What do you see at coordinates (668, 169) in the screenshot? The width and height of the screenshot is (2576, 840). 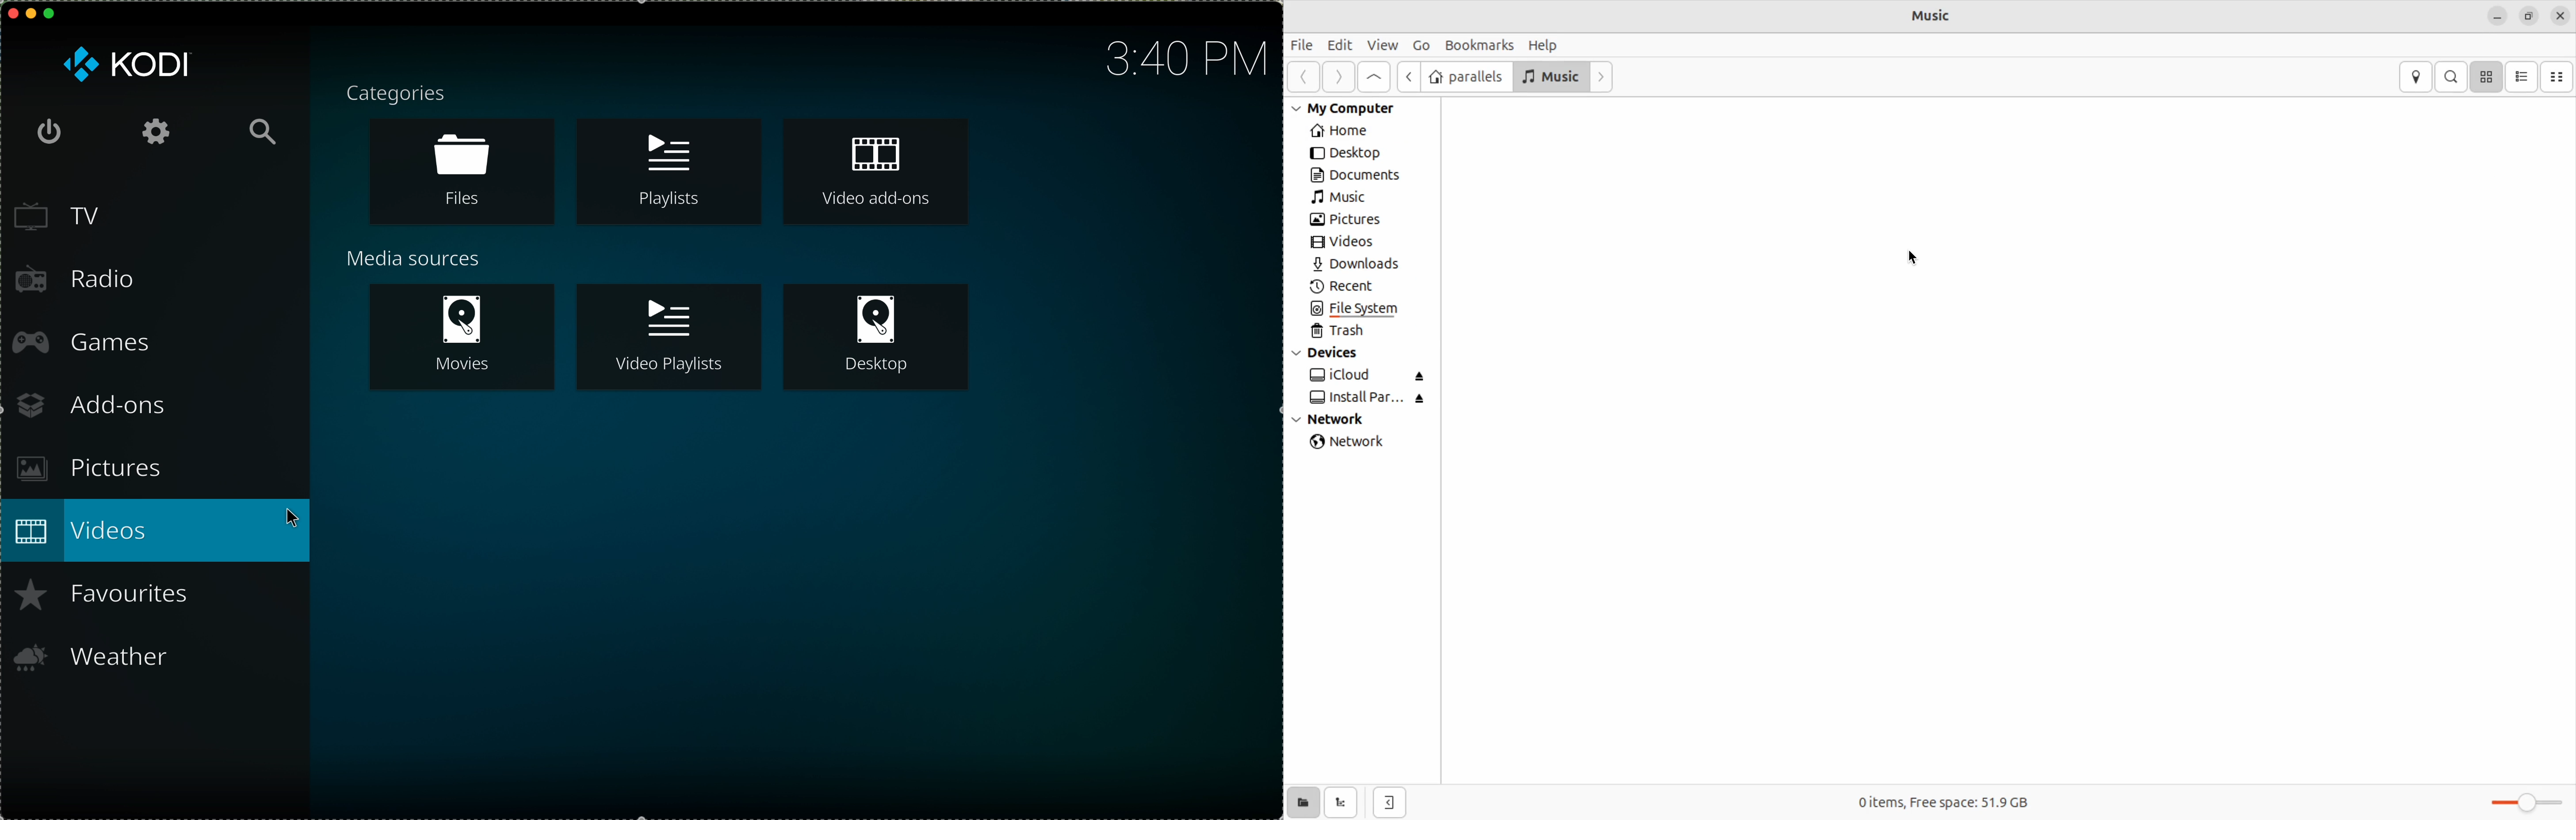 I see `playlist button` at bounding box center [668, 169].